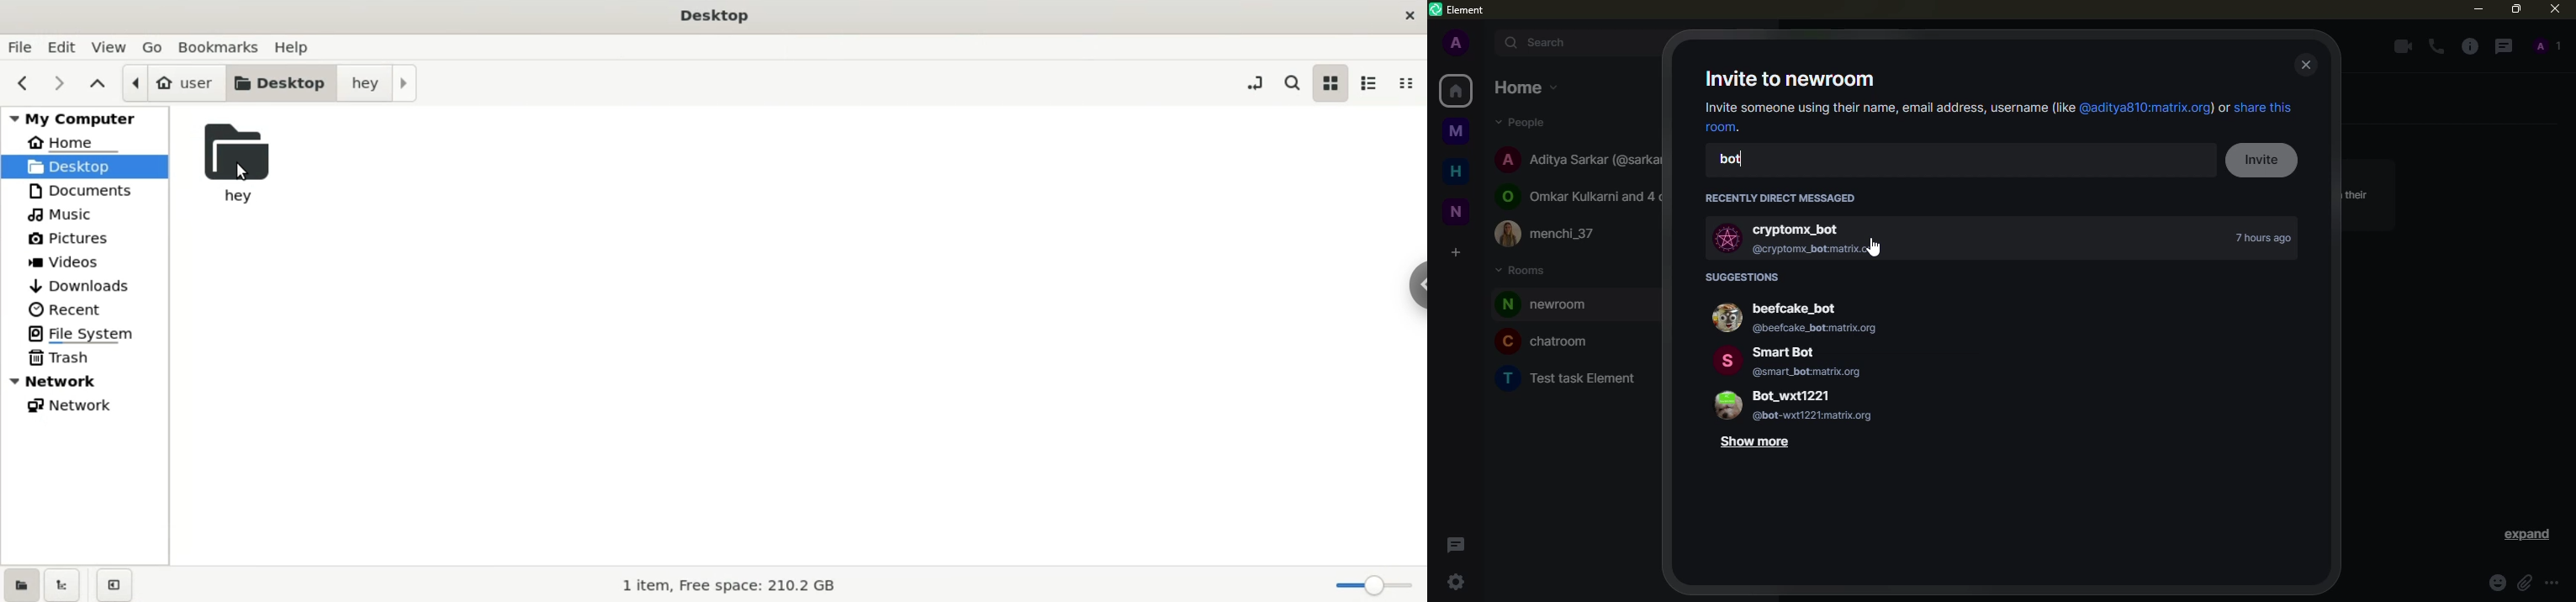 This screenshot has height=616, width=2576. Describe the element at coordinates (2546, 45) in the screenshot. I see `people` at that location.